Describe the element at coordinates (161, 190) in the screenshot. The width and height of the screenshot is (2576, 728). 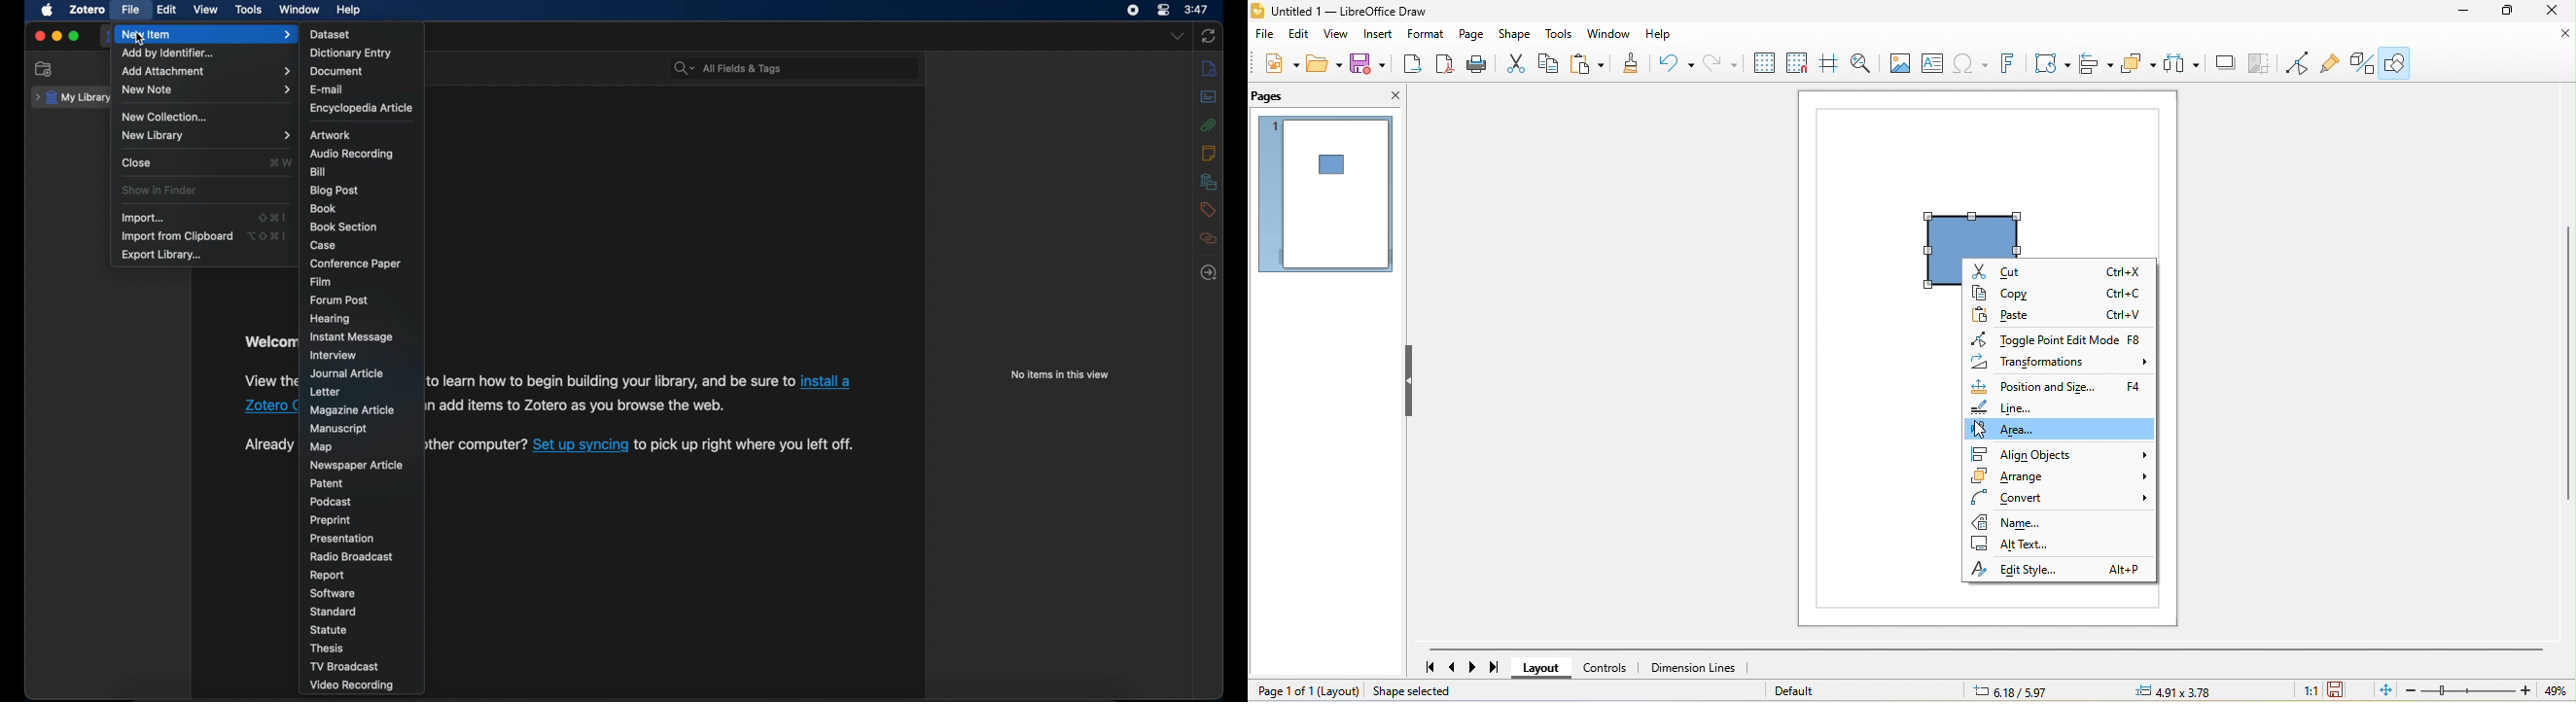
I see `show in finder` at that location.